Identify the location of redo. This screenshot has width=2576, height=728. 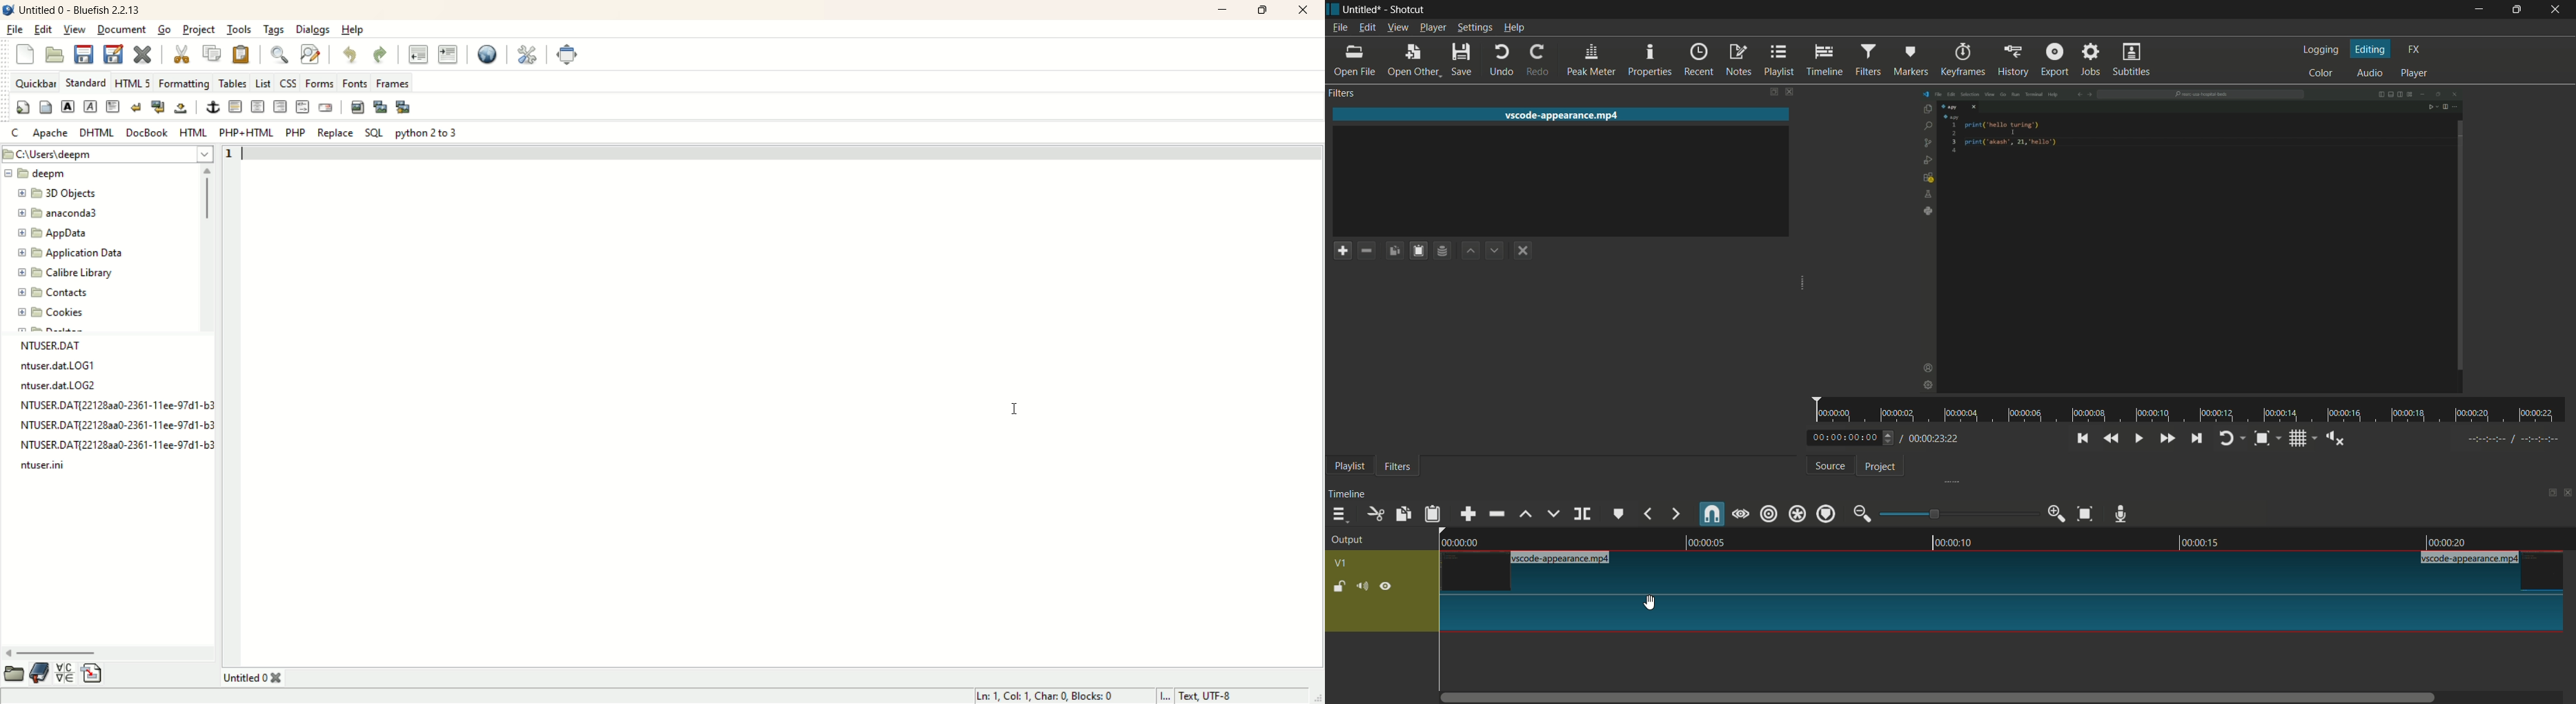
(1537, 60).